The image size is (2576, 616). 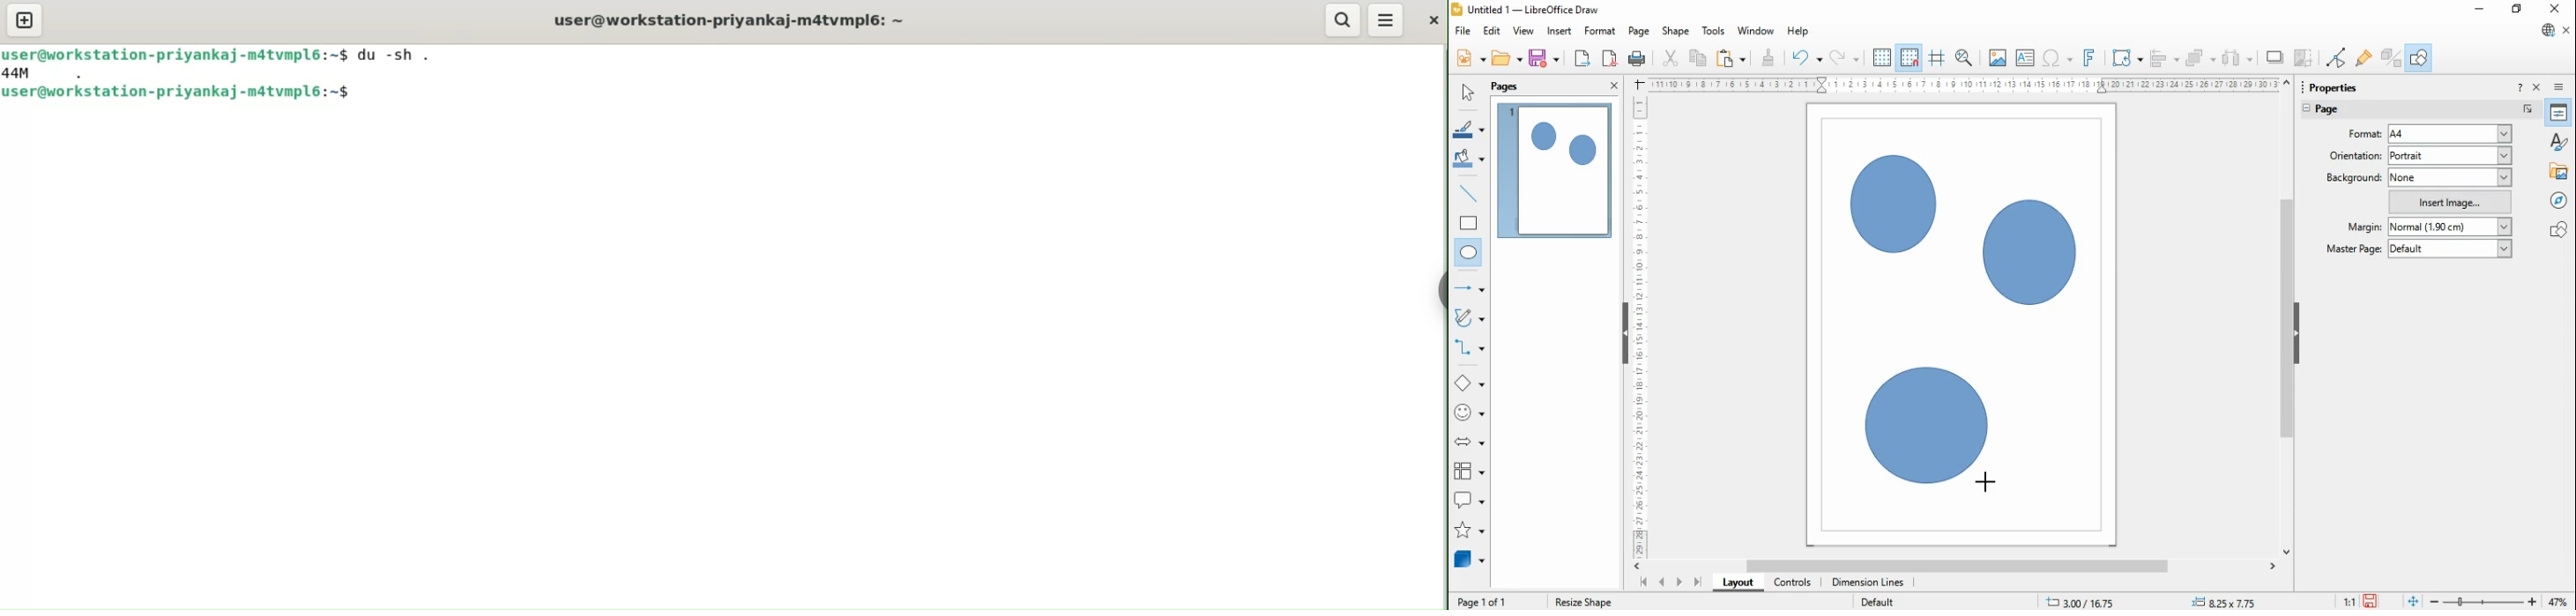 What do you see at coordinates (2547, 30) in the screenshot?
I see `libre office update` at bounding box center [2547, 30].